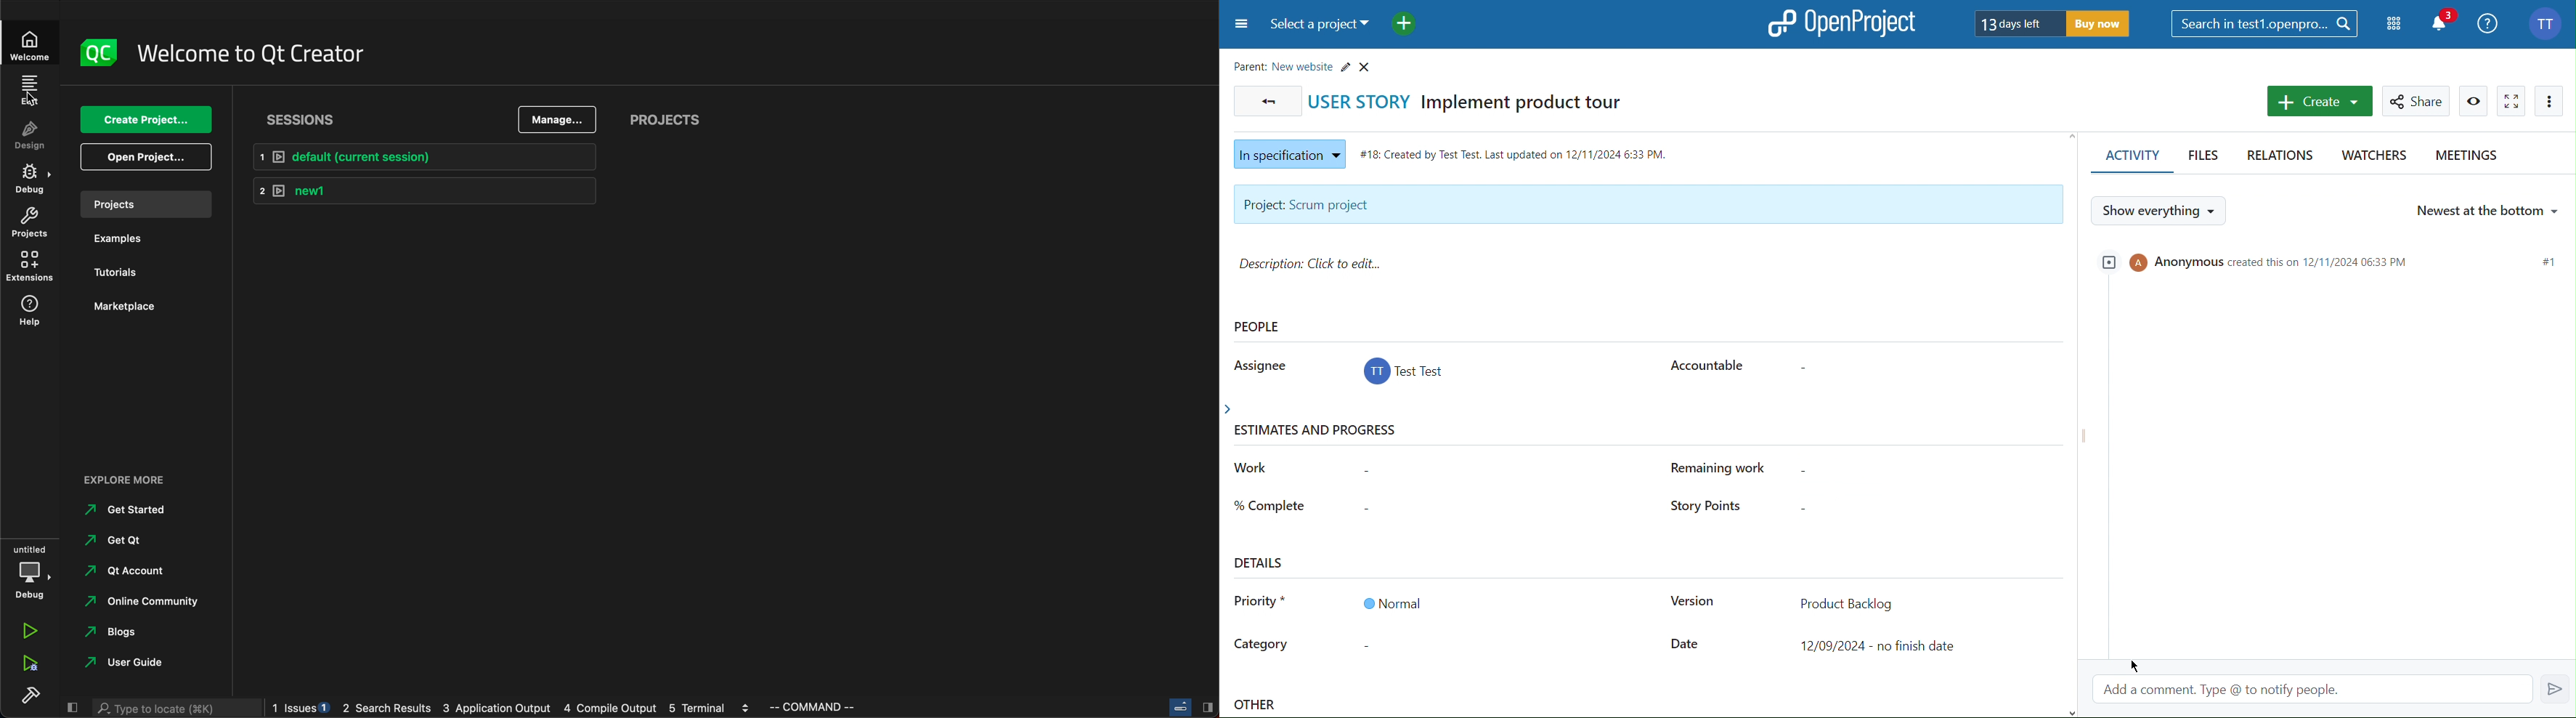 The height and width of the screenshot is (728, 2576). I want to click on View, so click(2474, 101).